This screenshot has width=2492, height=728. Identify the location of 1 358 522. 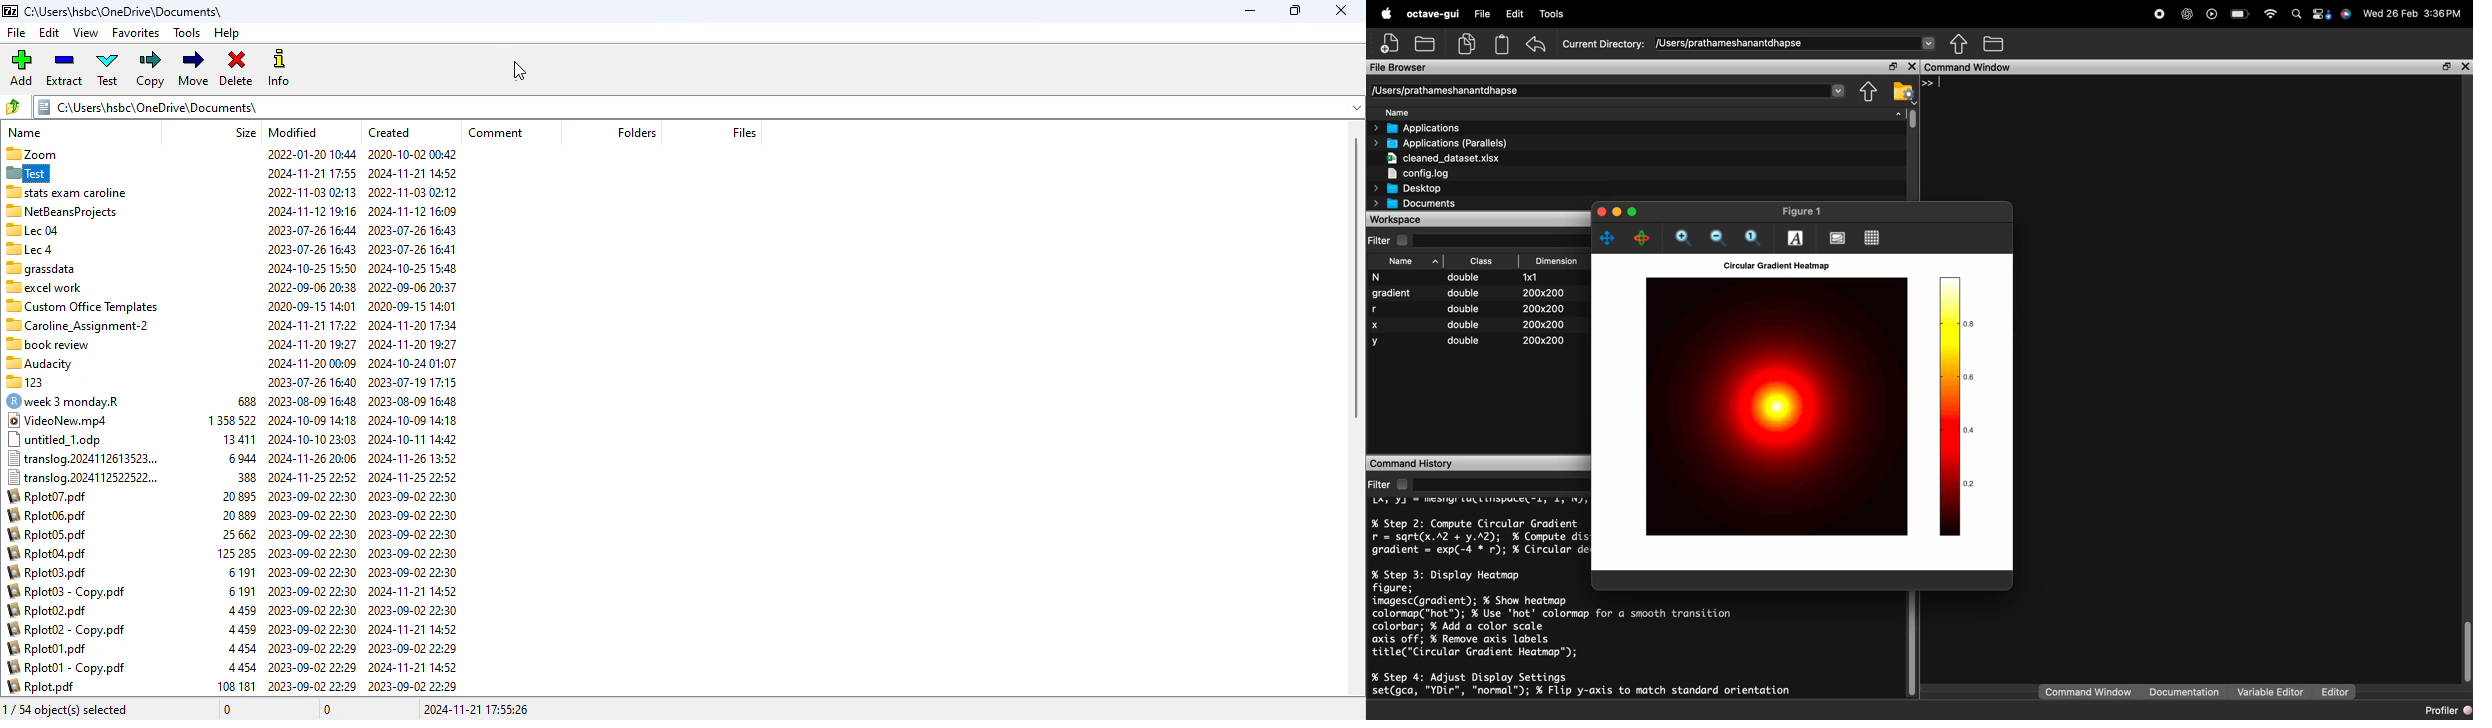
(232, 419).